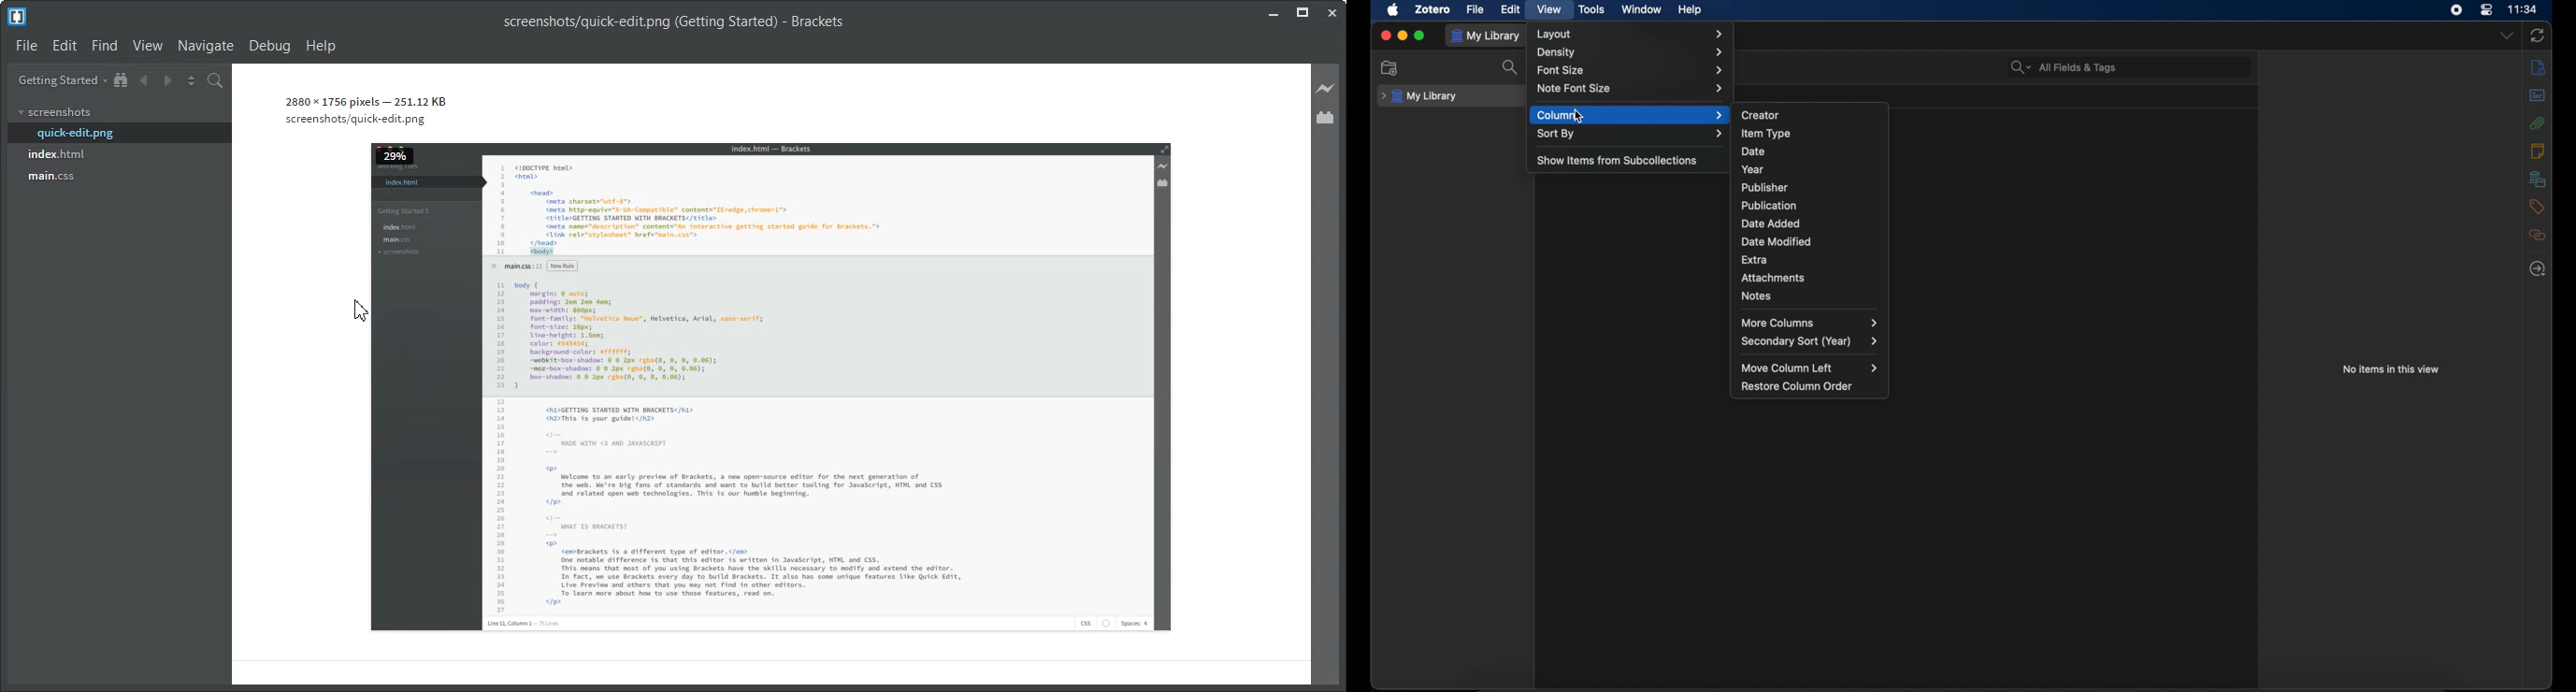  I want to click on item type, so click(1767, 133).